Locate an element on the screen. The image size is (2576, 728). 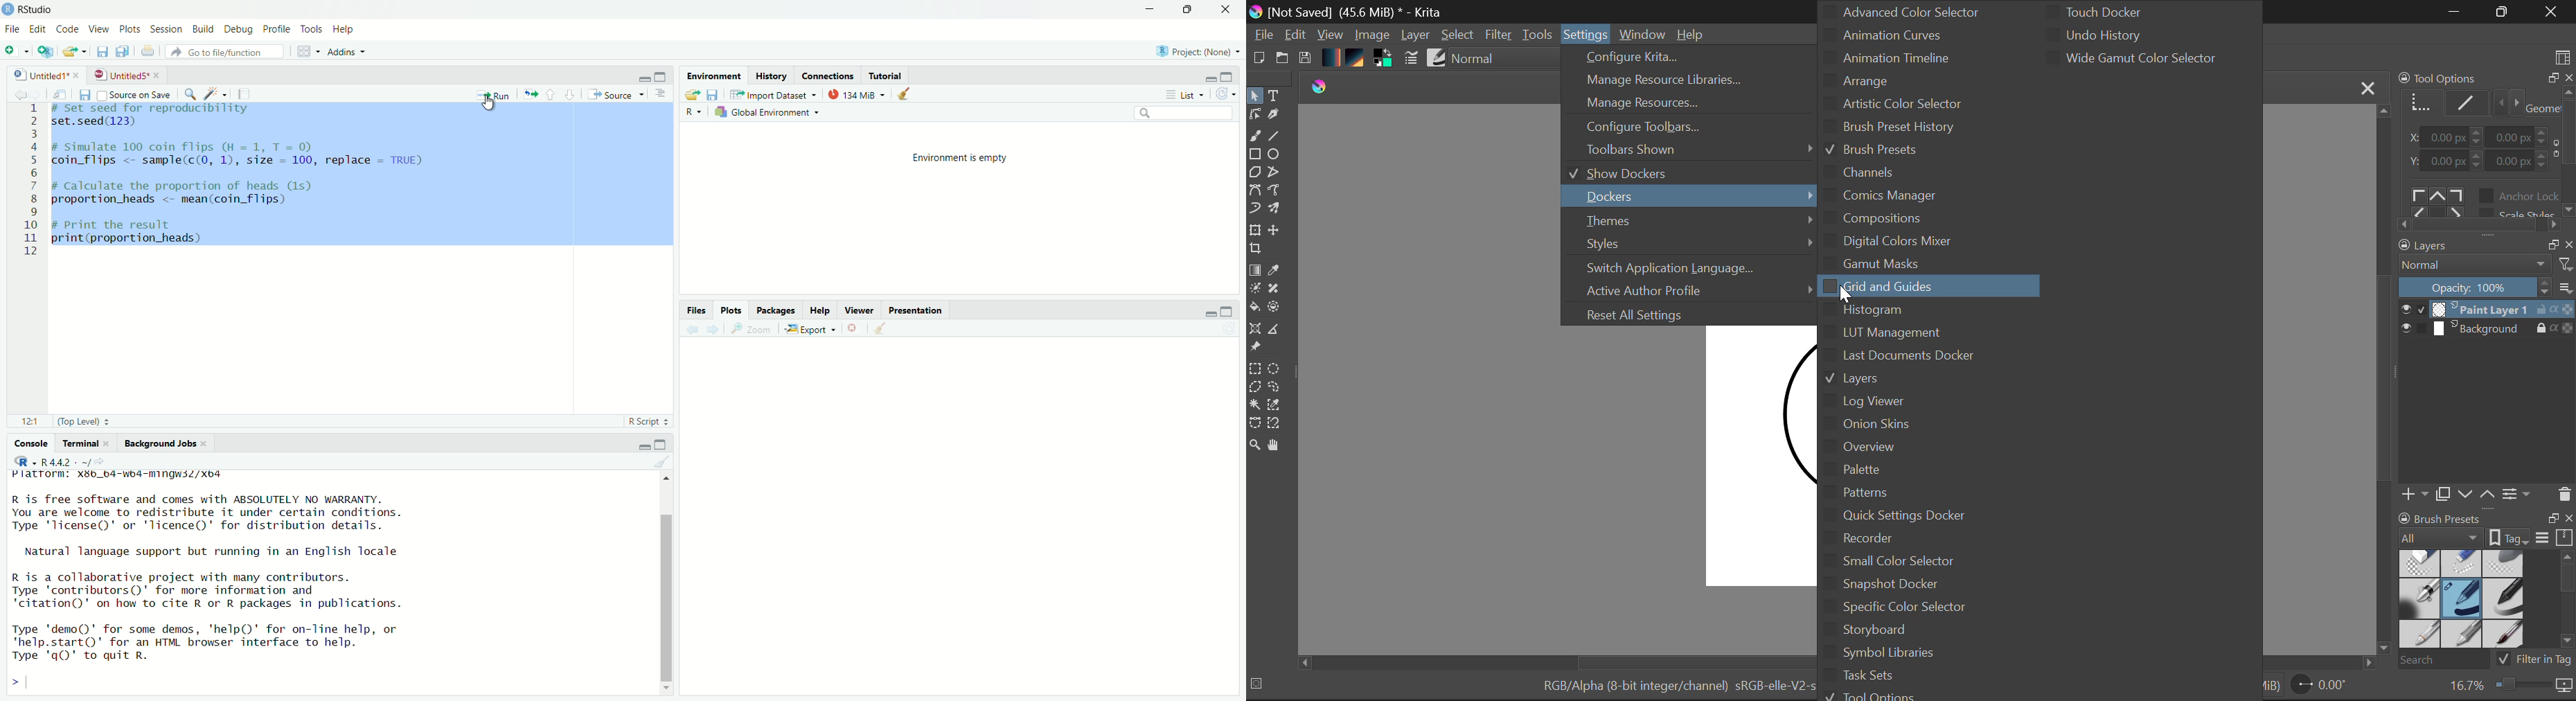
R 1s a collaborative project with many contributors.
Type 'contributors()' for more information and
‘citation()' on how to cite R or R packages in publications. is located at coordinates (231, 591).